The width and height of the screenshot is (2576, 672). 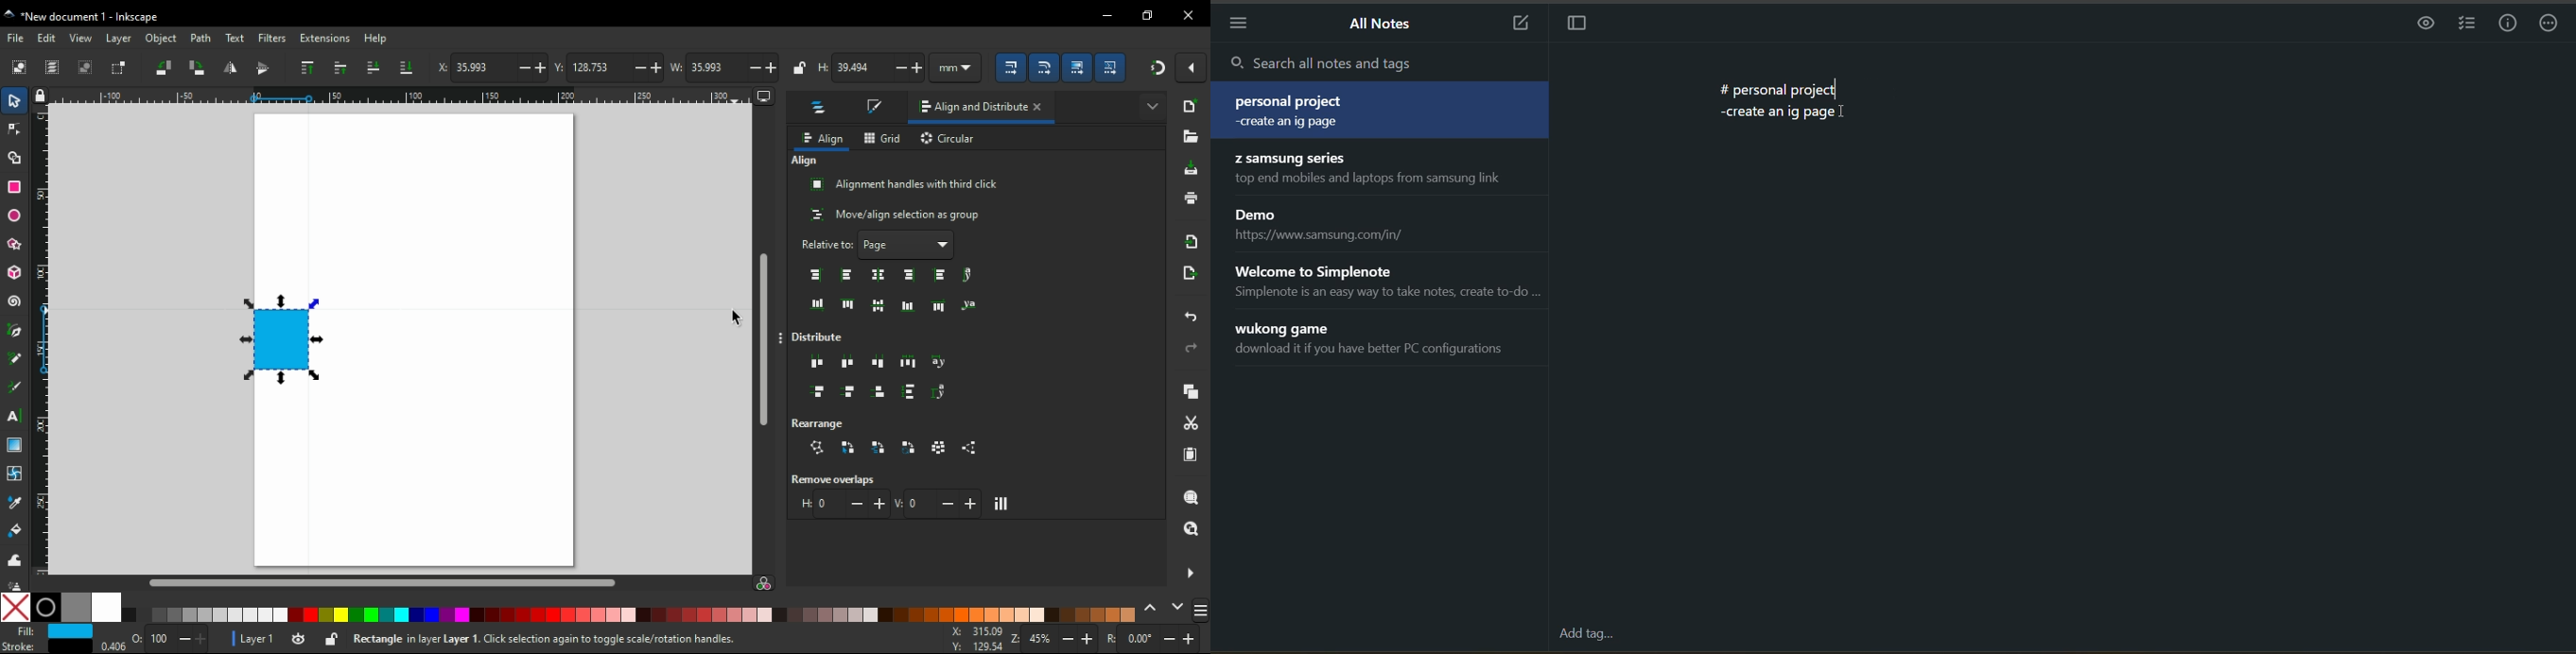 I want to click on actions, so click(x=2551, y=24).